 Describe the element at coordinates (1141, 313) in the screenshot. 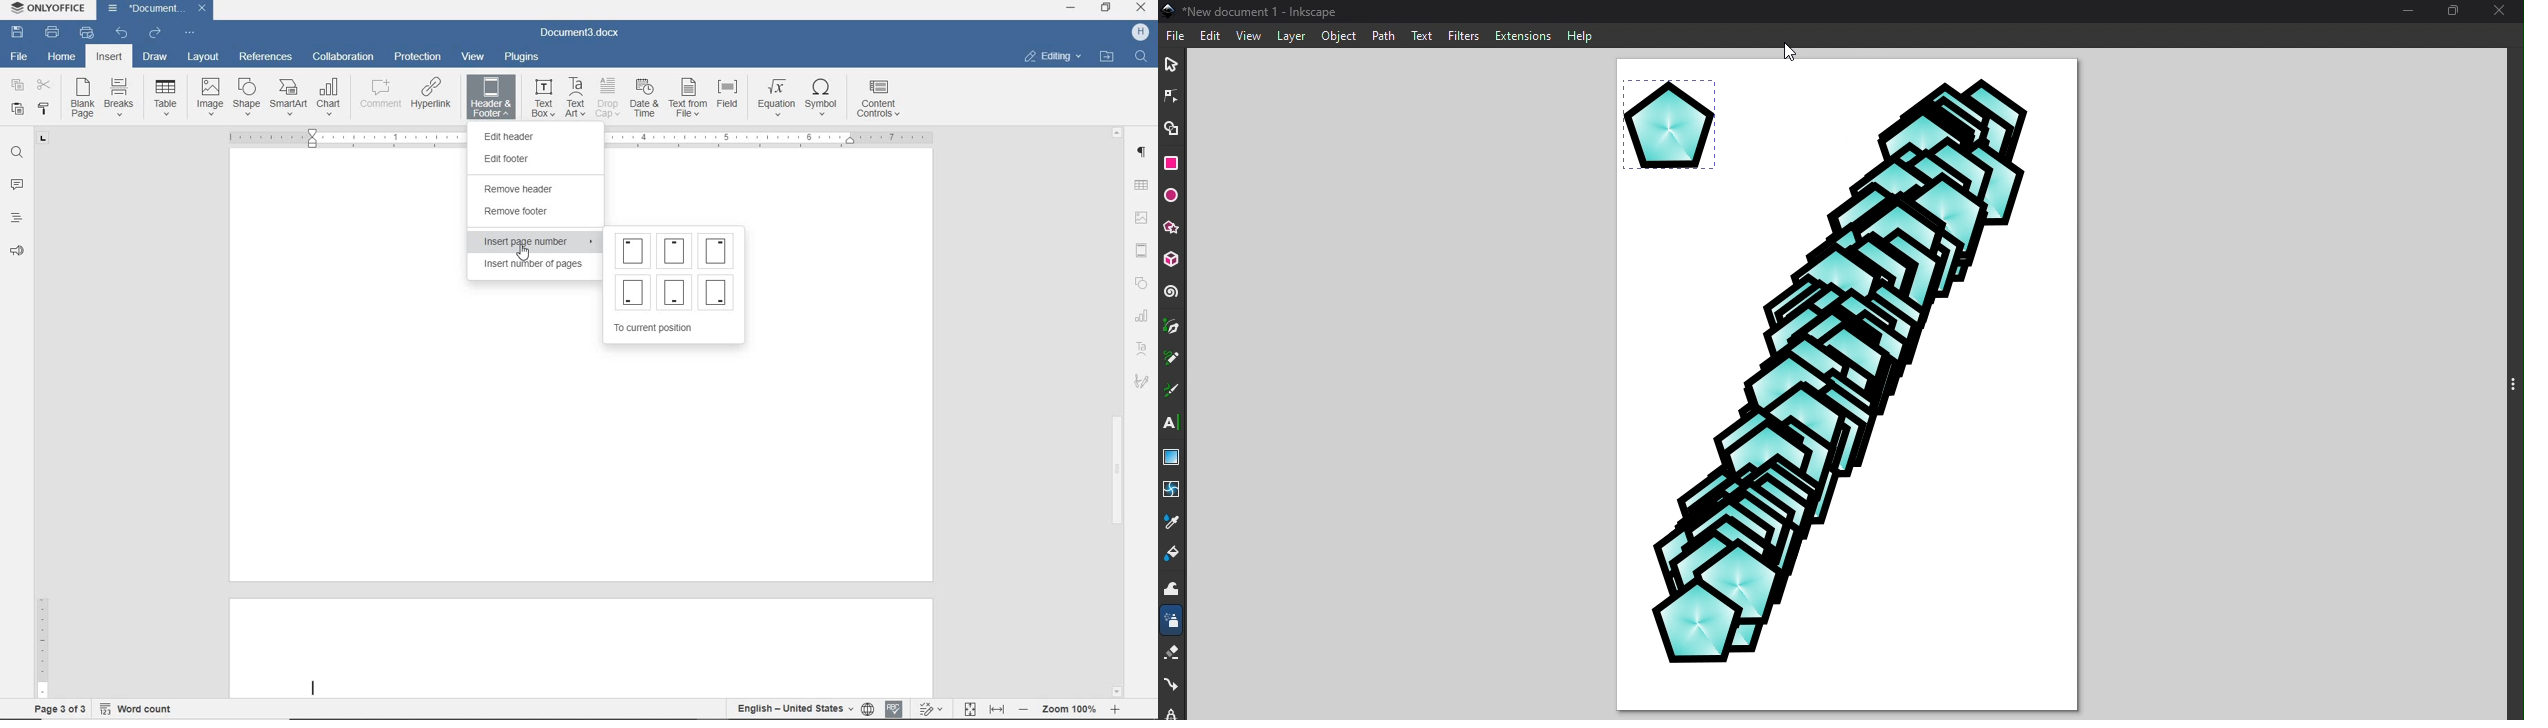

I see `Charts` at that location.